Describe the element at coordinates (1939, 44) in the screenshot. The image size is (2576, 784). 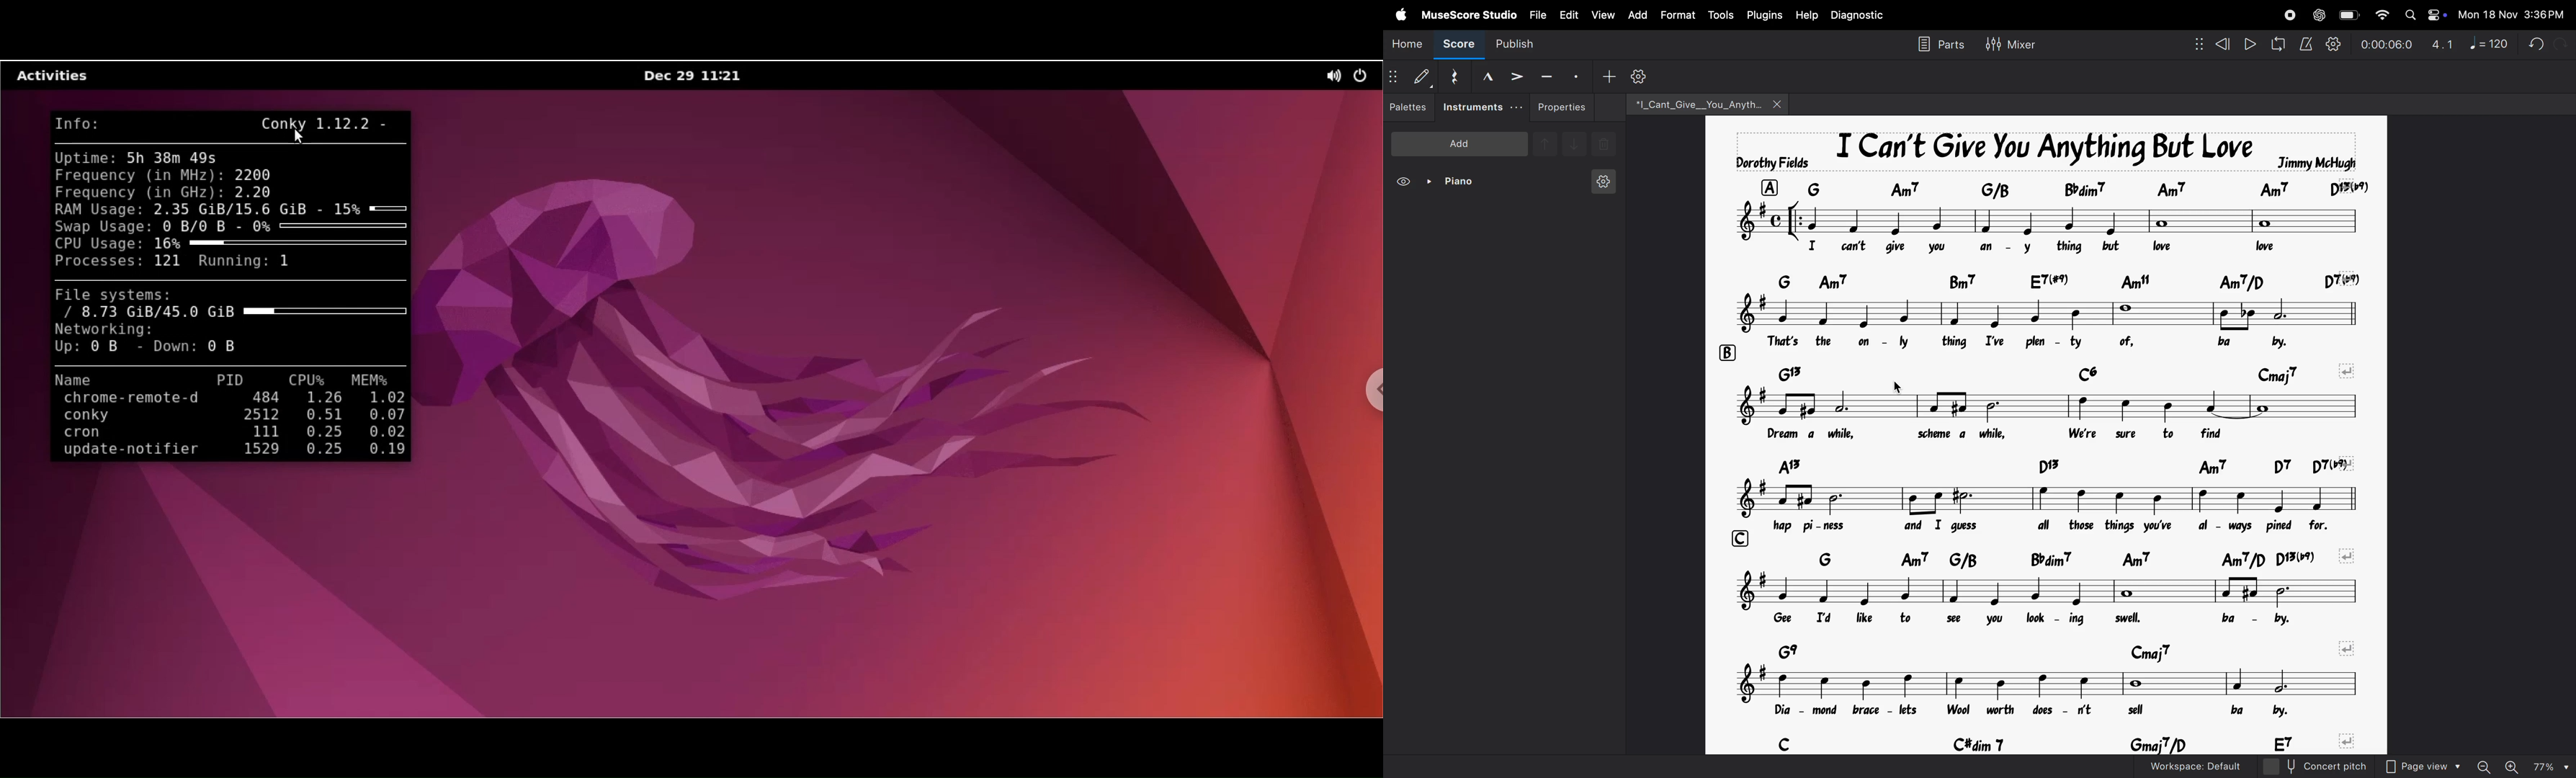
I see `parts` at that location.